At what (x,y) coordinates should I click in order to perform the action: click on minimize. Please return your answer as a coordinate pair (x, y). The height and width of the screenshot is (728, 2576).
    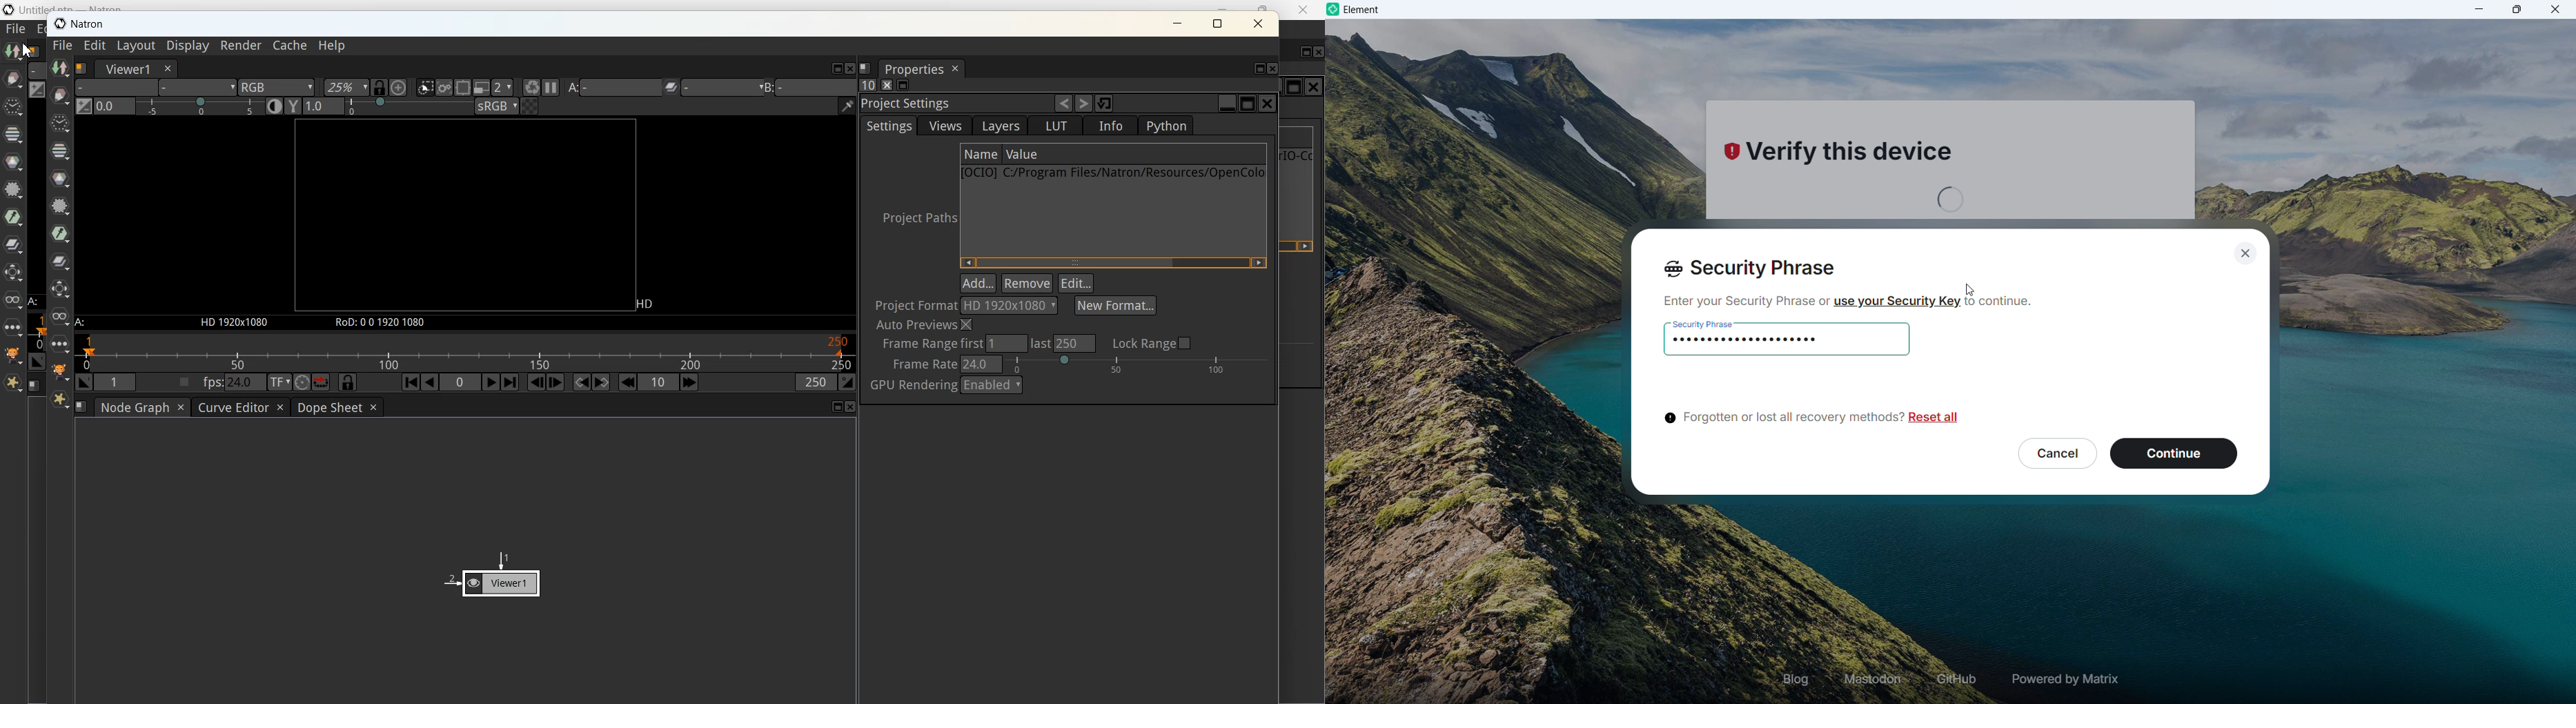
    Looking at the image, I should click on (2480, 9).